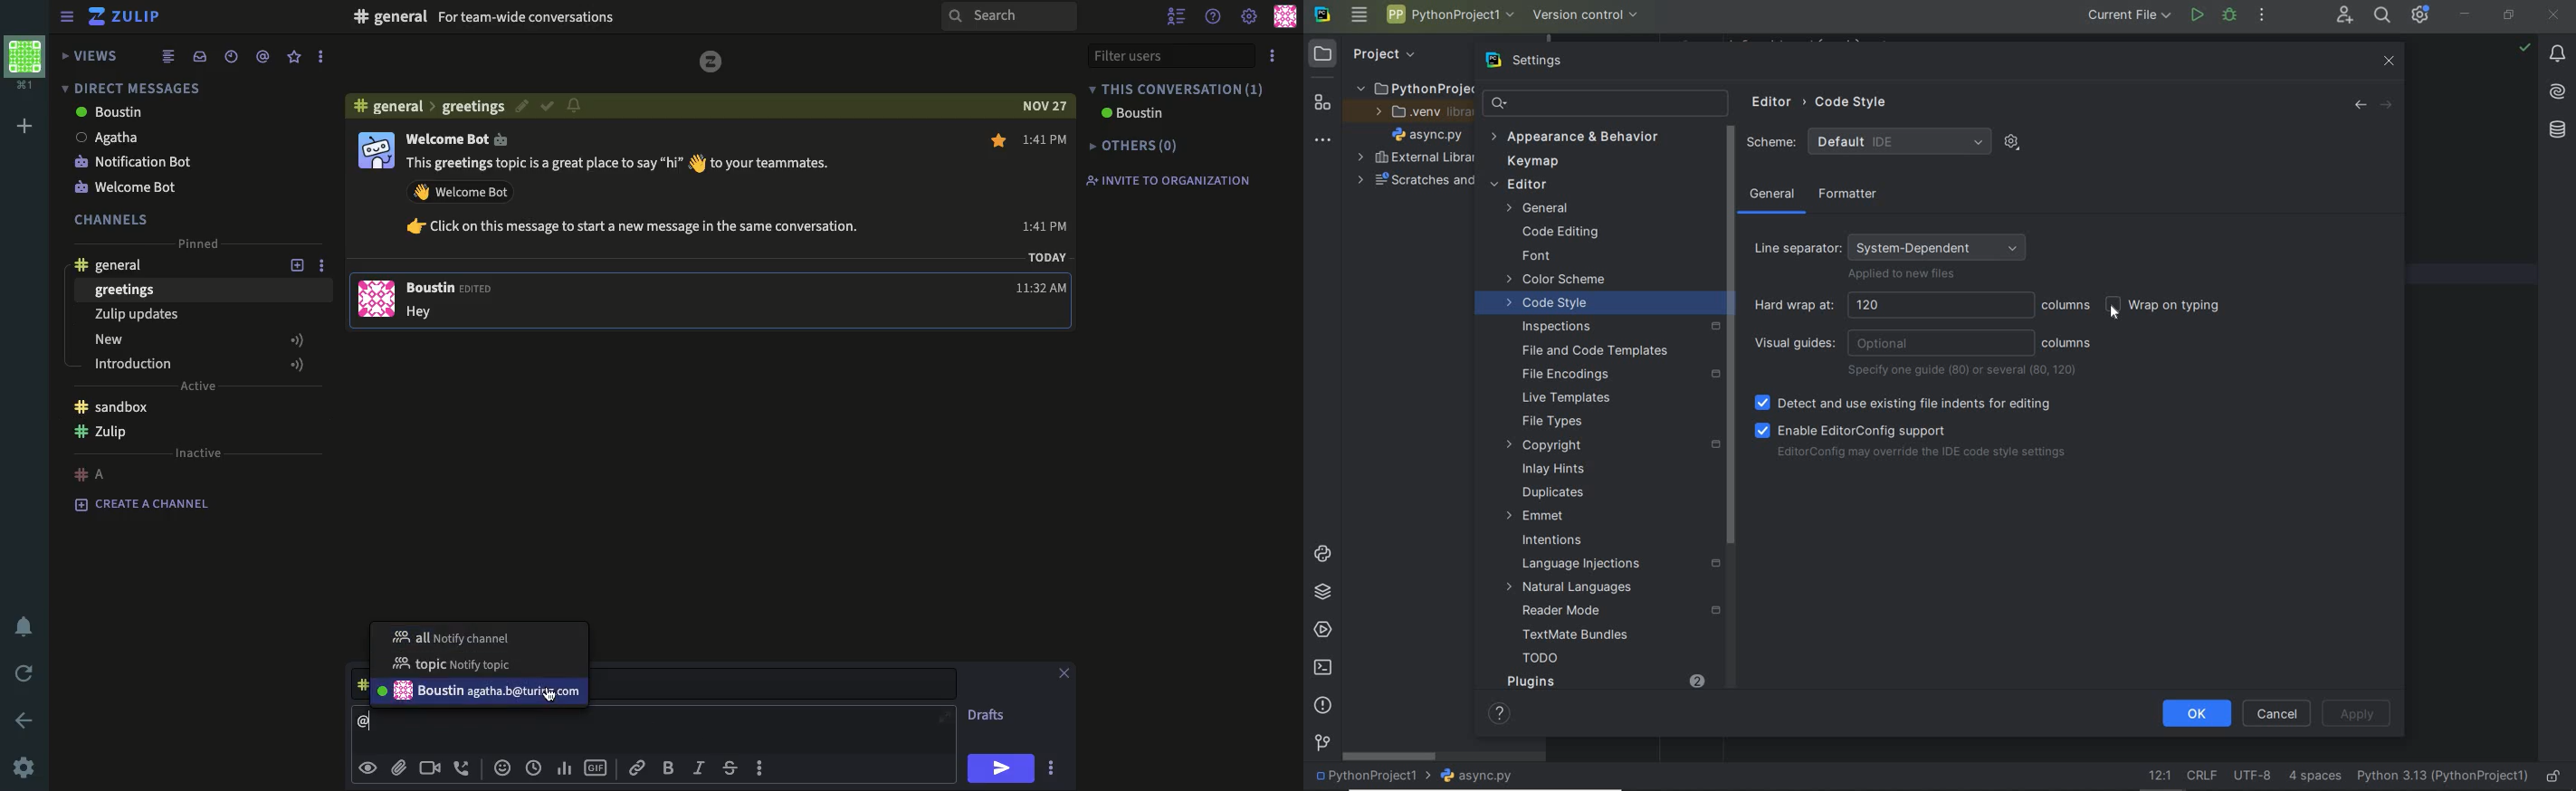 The image size is (2576, 812). Describe the element at coordinates (395, 108) in the screenshot. I see `general` at that location.